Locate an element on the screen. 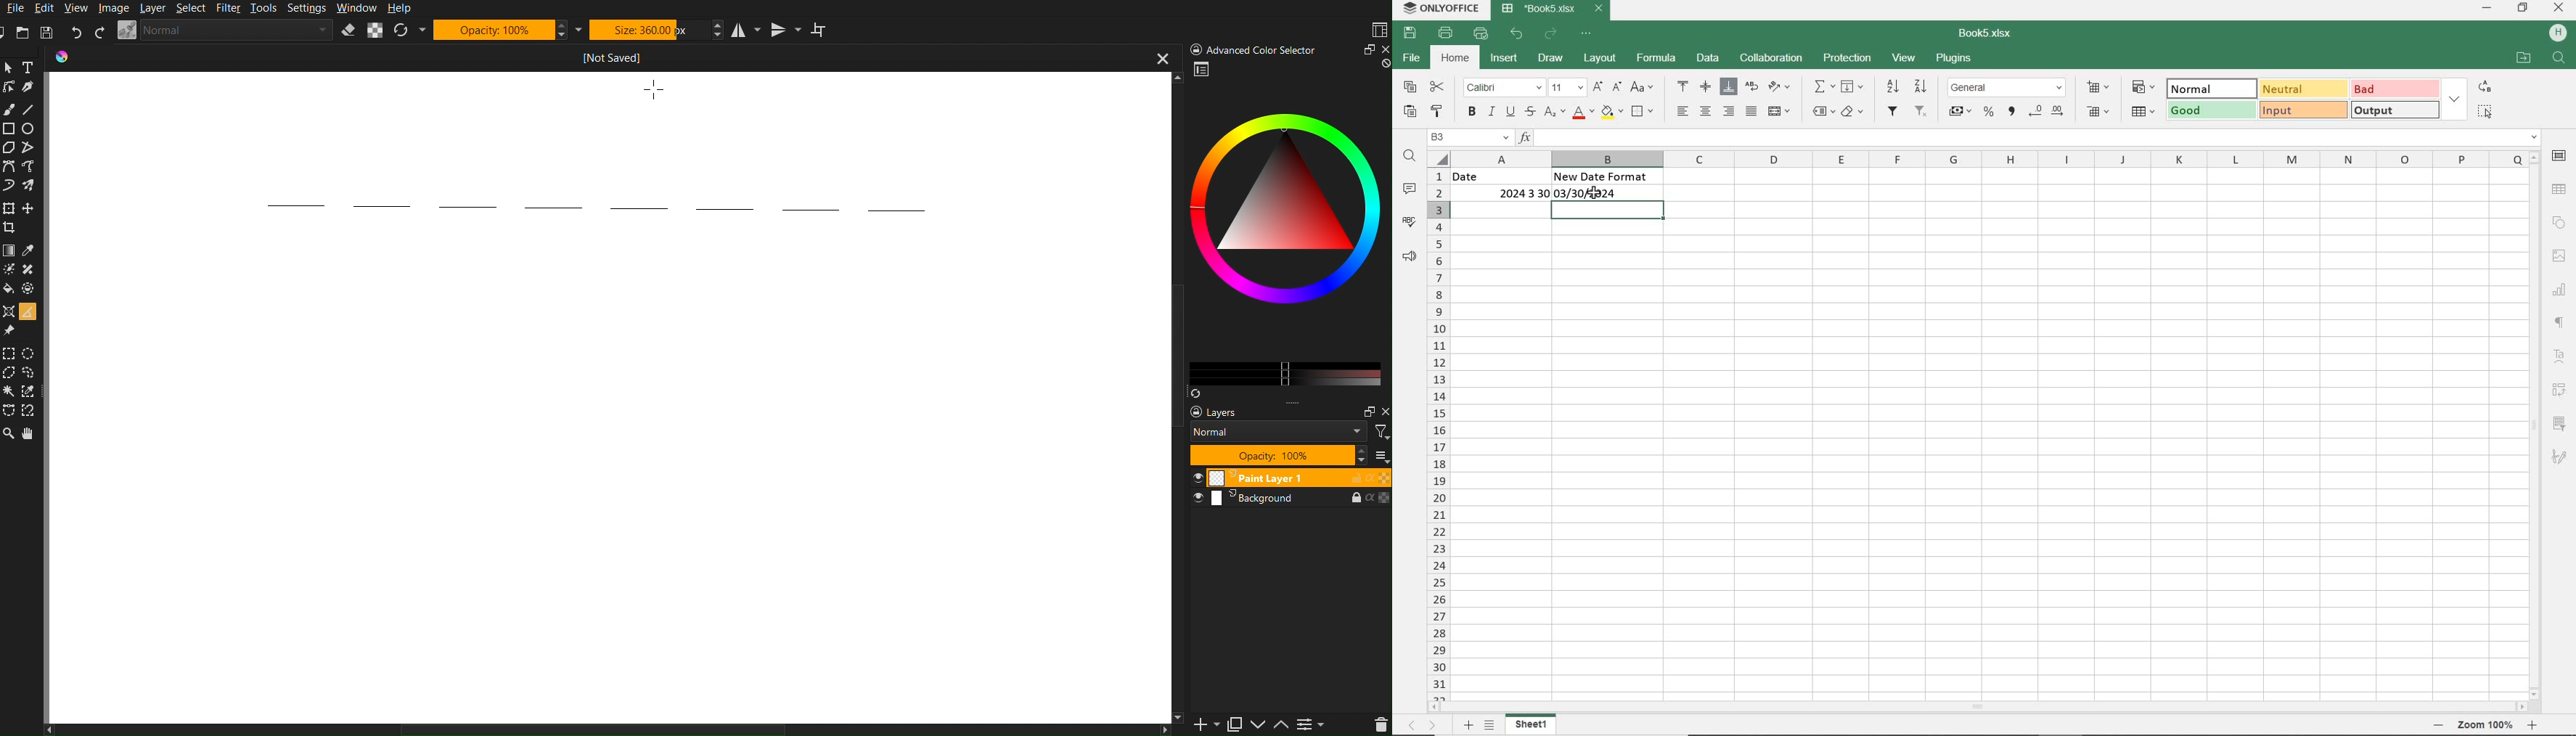 This screenshot has width=2576, height=756. INSERT CELLS is located at coordinates (2099, 88).